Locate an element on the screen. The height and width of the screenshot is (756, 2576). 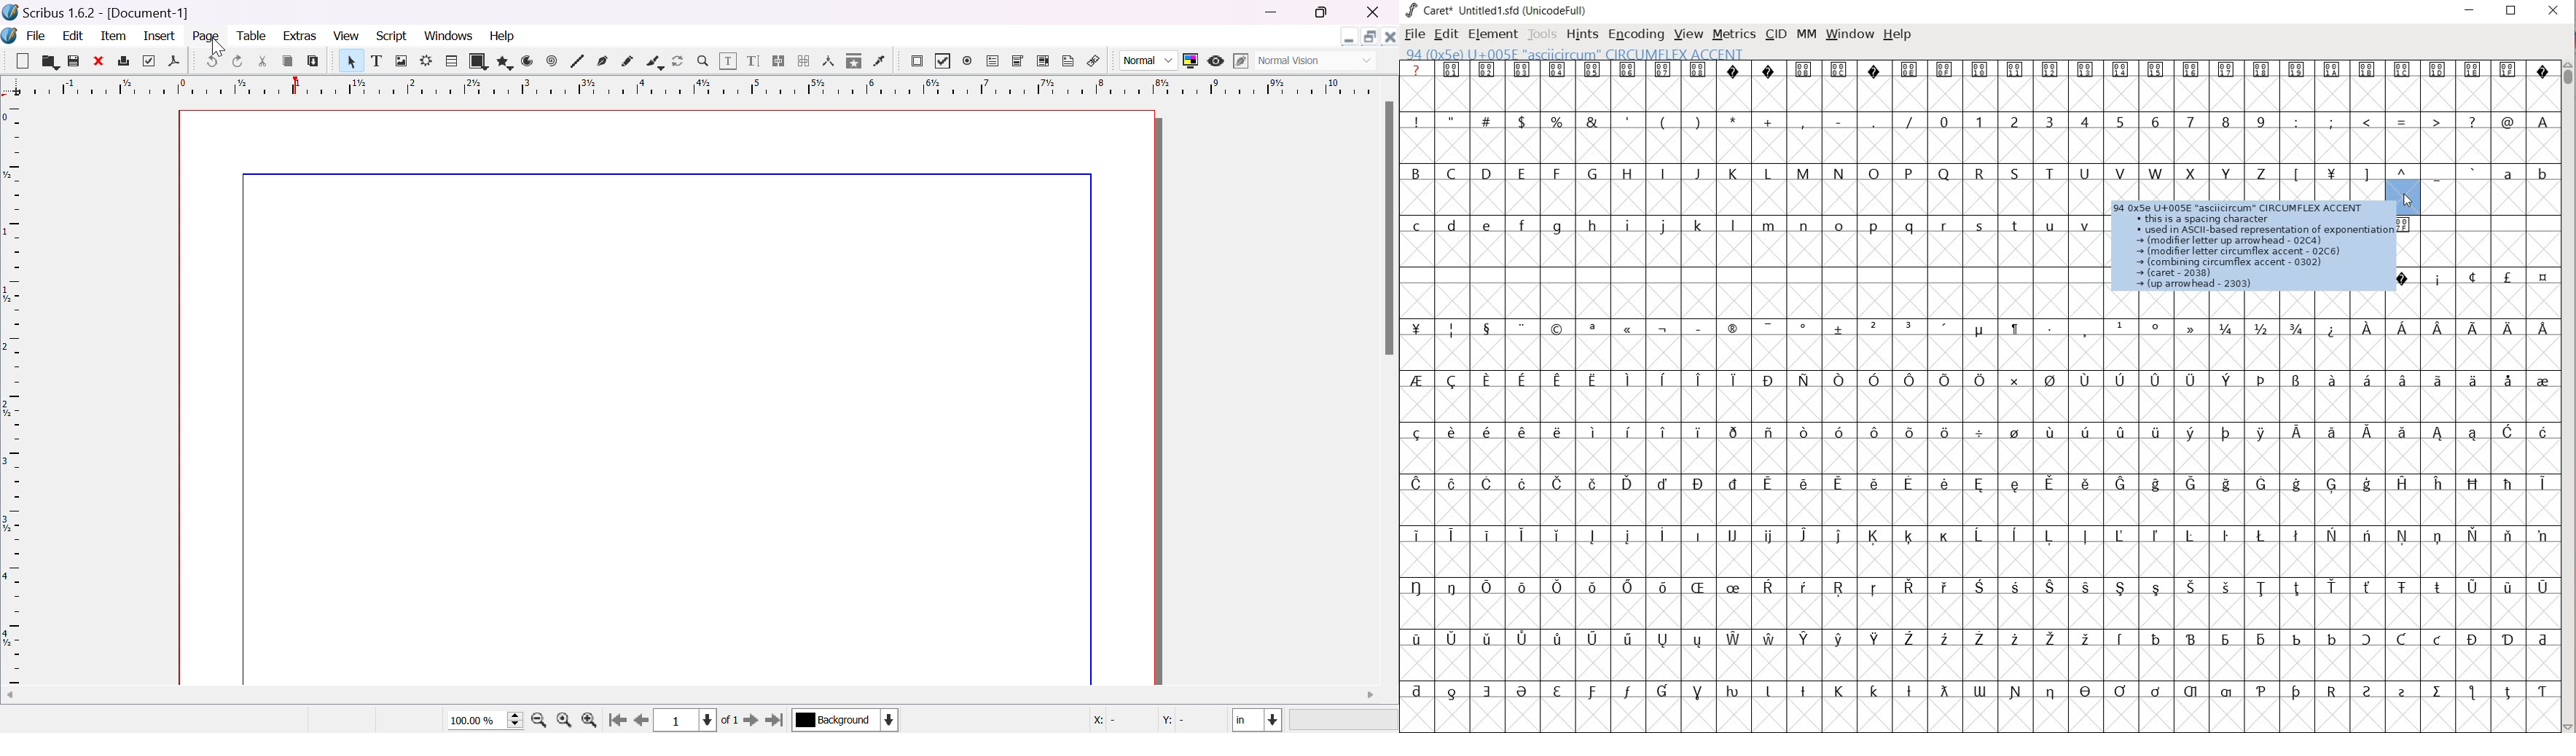
close is located at coordinates (100, 60).